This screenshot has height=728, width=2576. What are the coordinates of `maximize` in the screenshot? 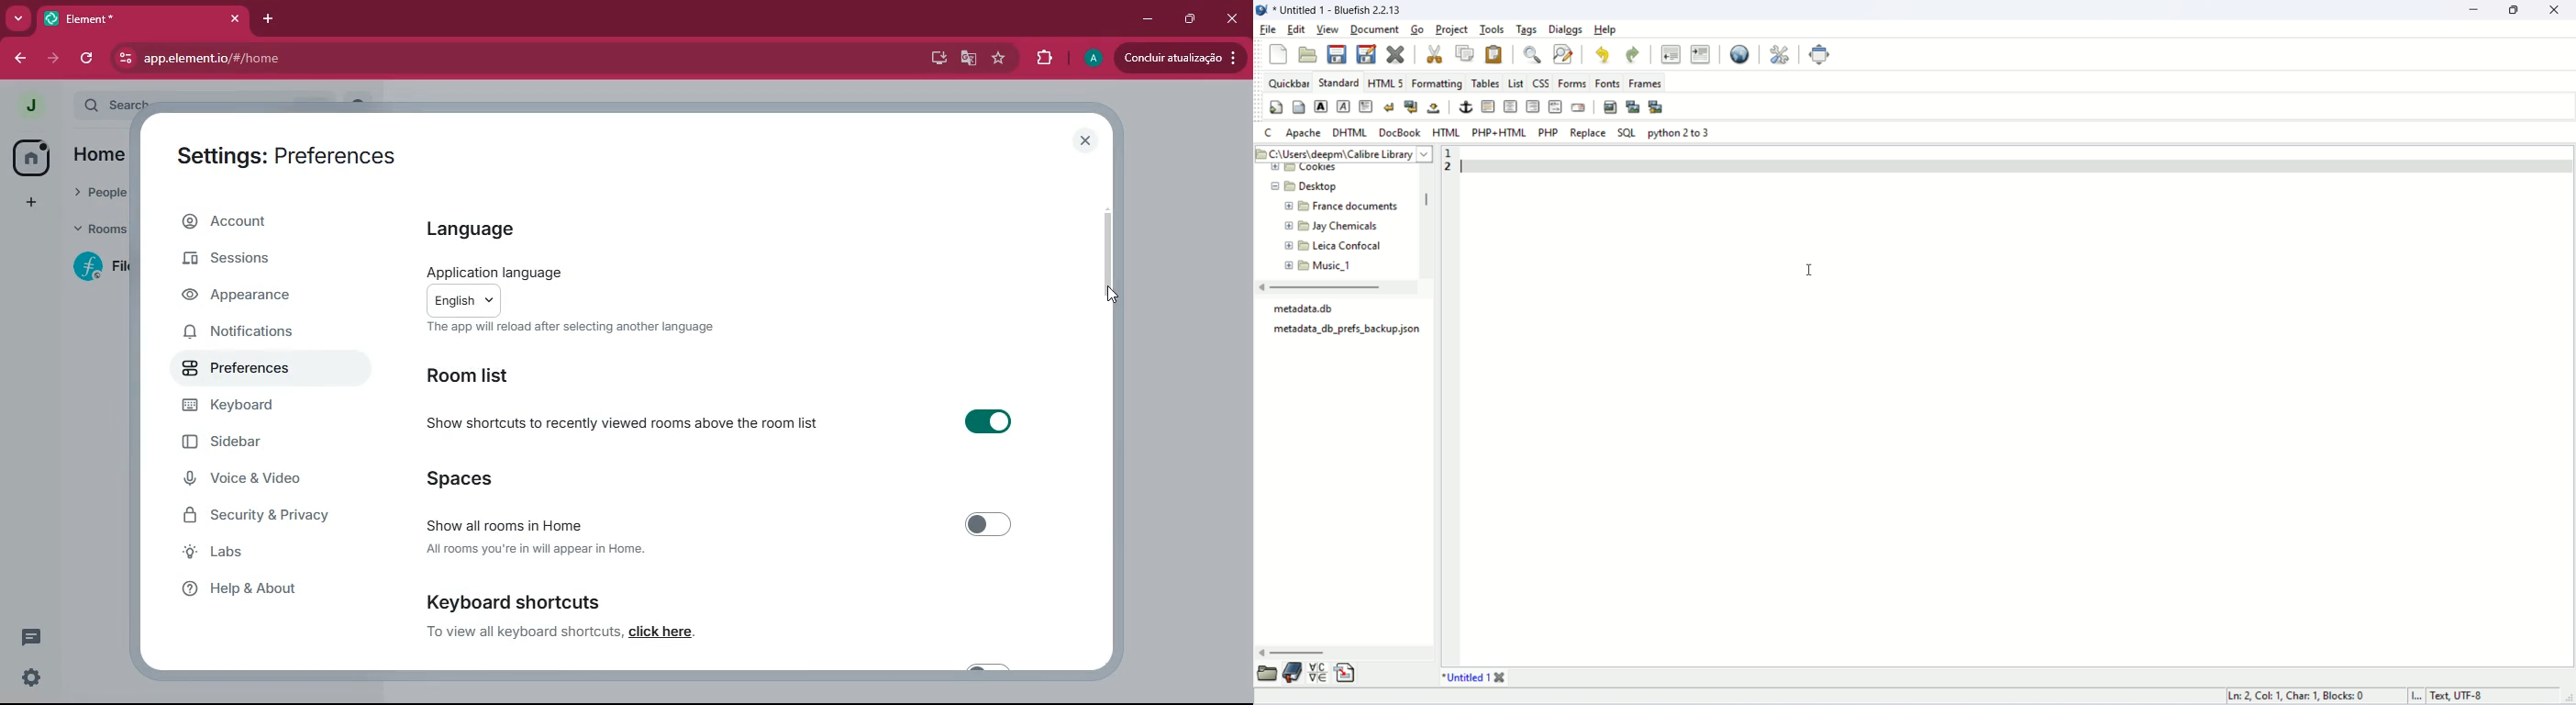 It's located at (2518, 9).